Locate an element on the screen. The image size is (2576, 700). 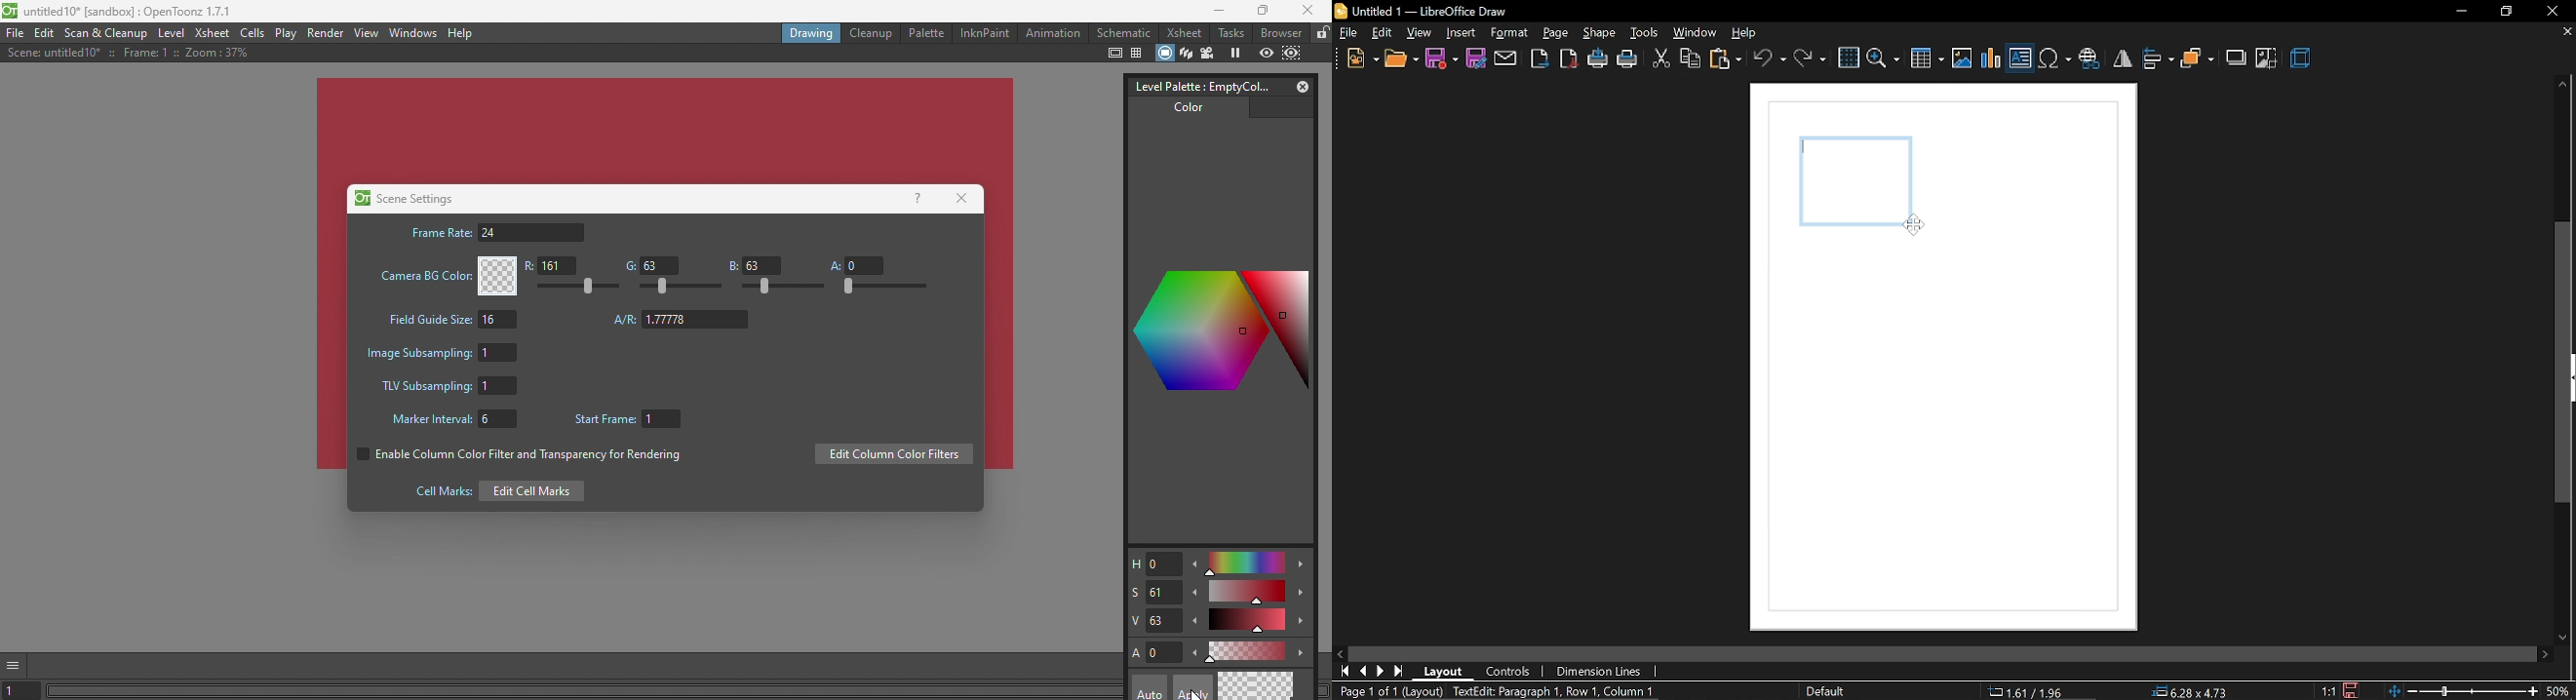
edit is located at coordinates (1383, 34).